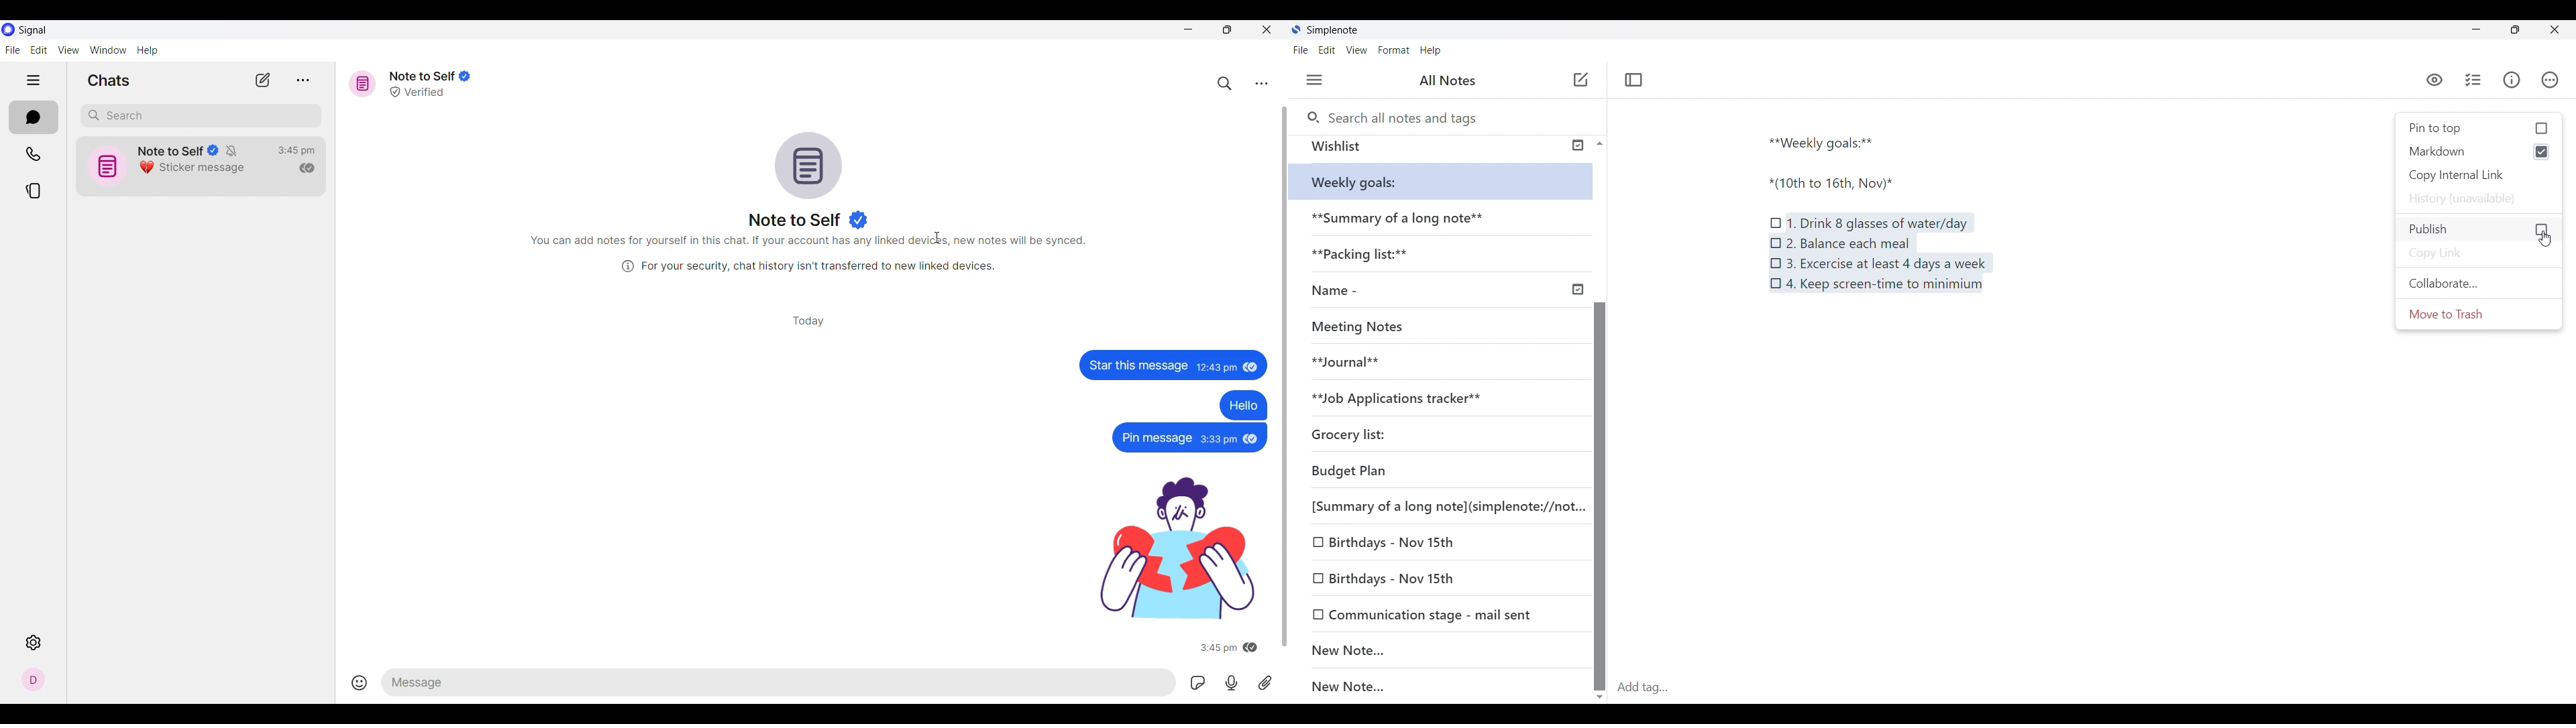  Describe the element at coordinates (2471, 80) in the screenshot. I see `Checklist` at that location.